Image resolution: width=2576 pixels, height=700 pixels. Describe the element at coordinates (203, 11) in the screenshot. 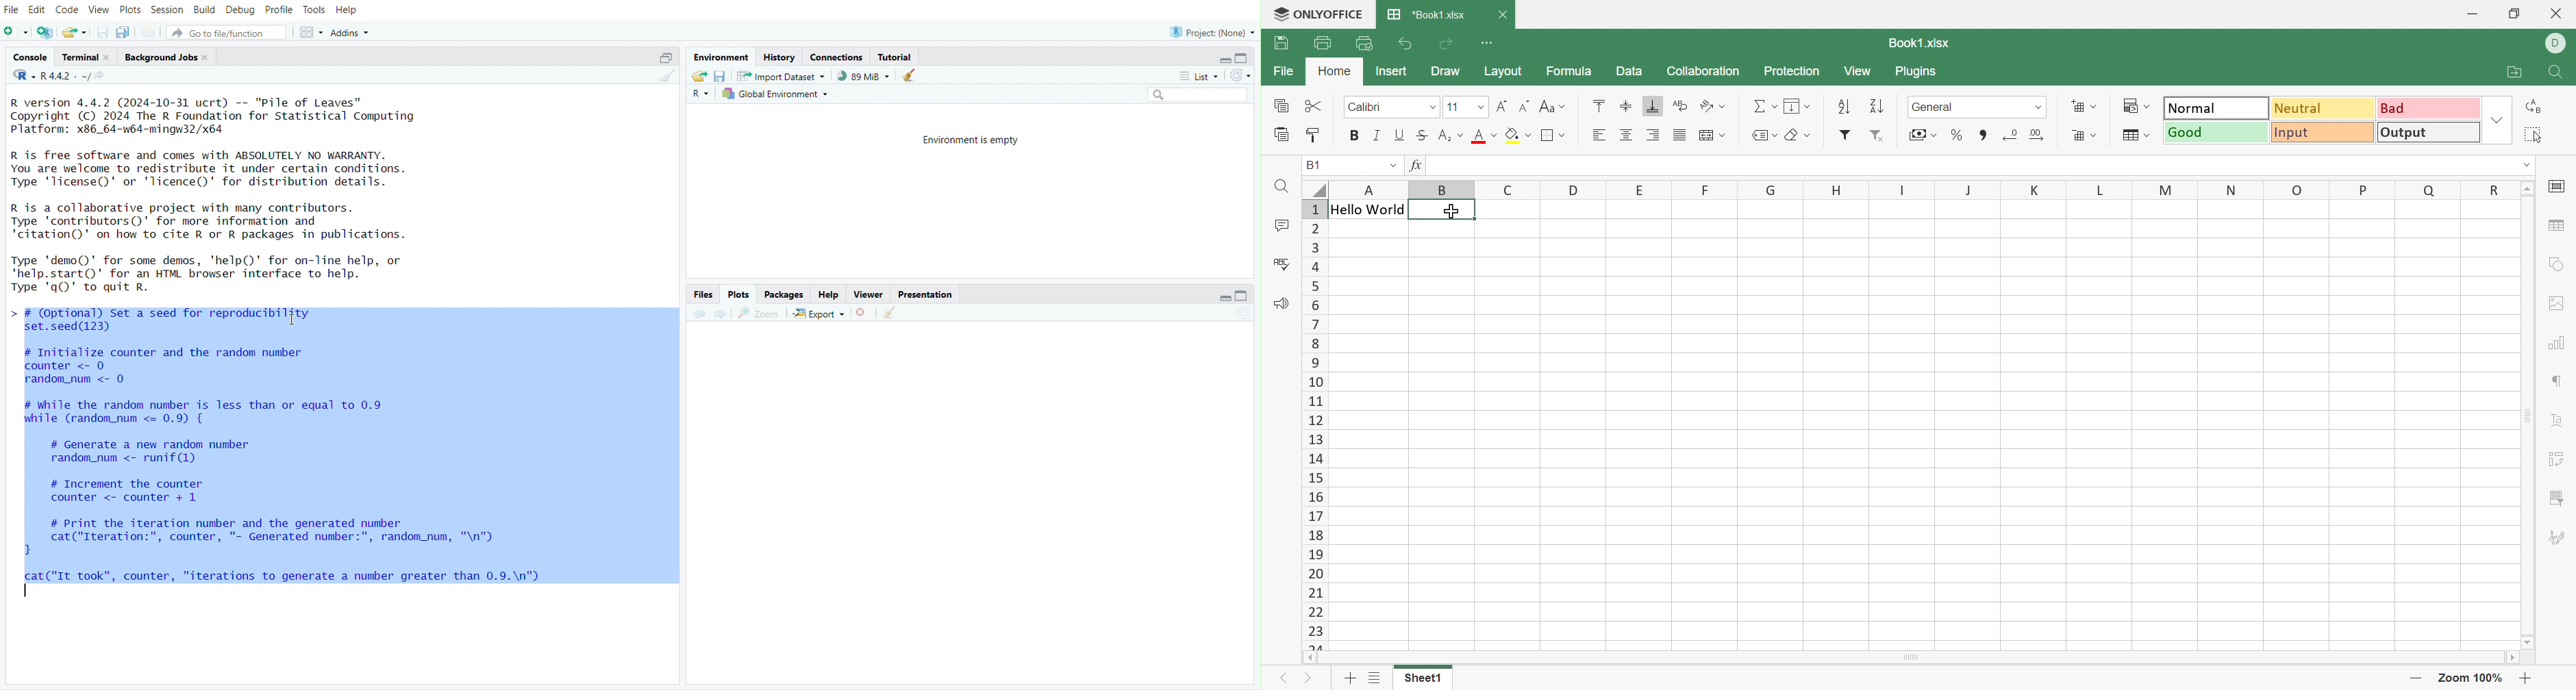

I see `Build` at that location.